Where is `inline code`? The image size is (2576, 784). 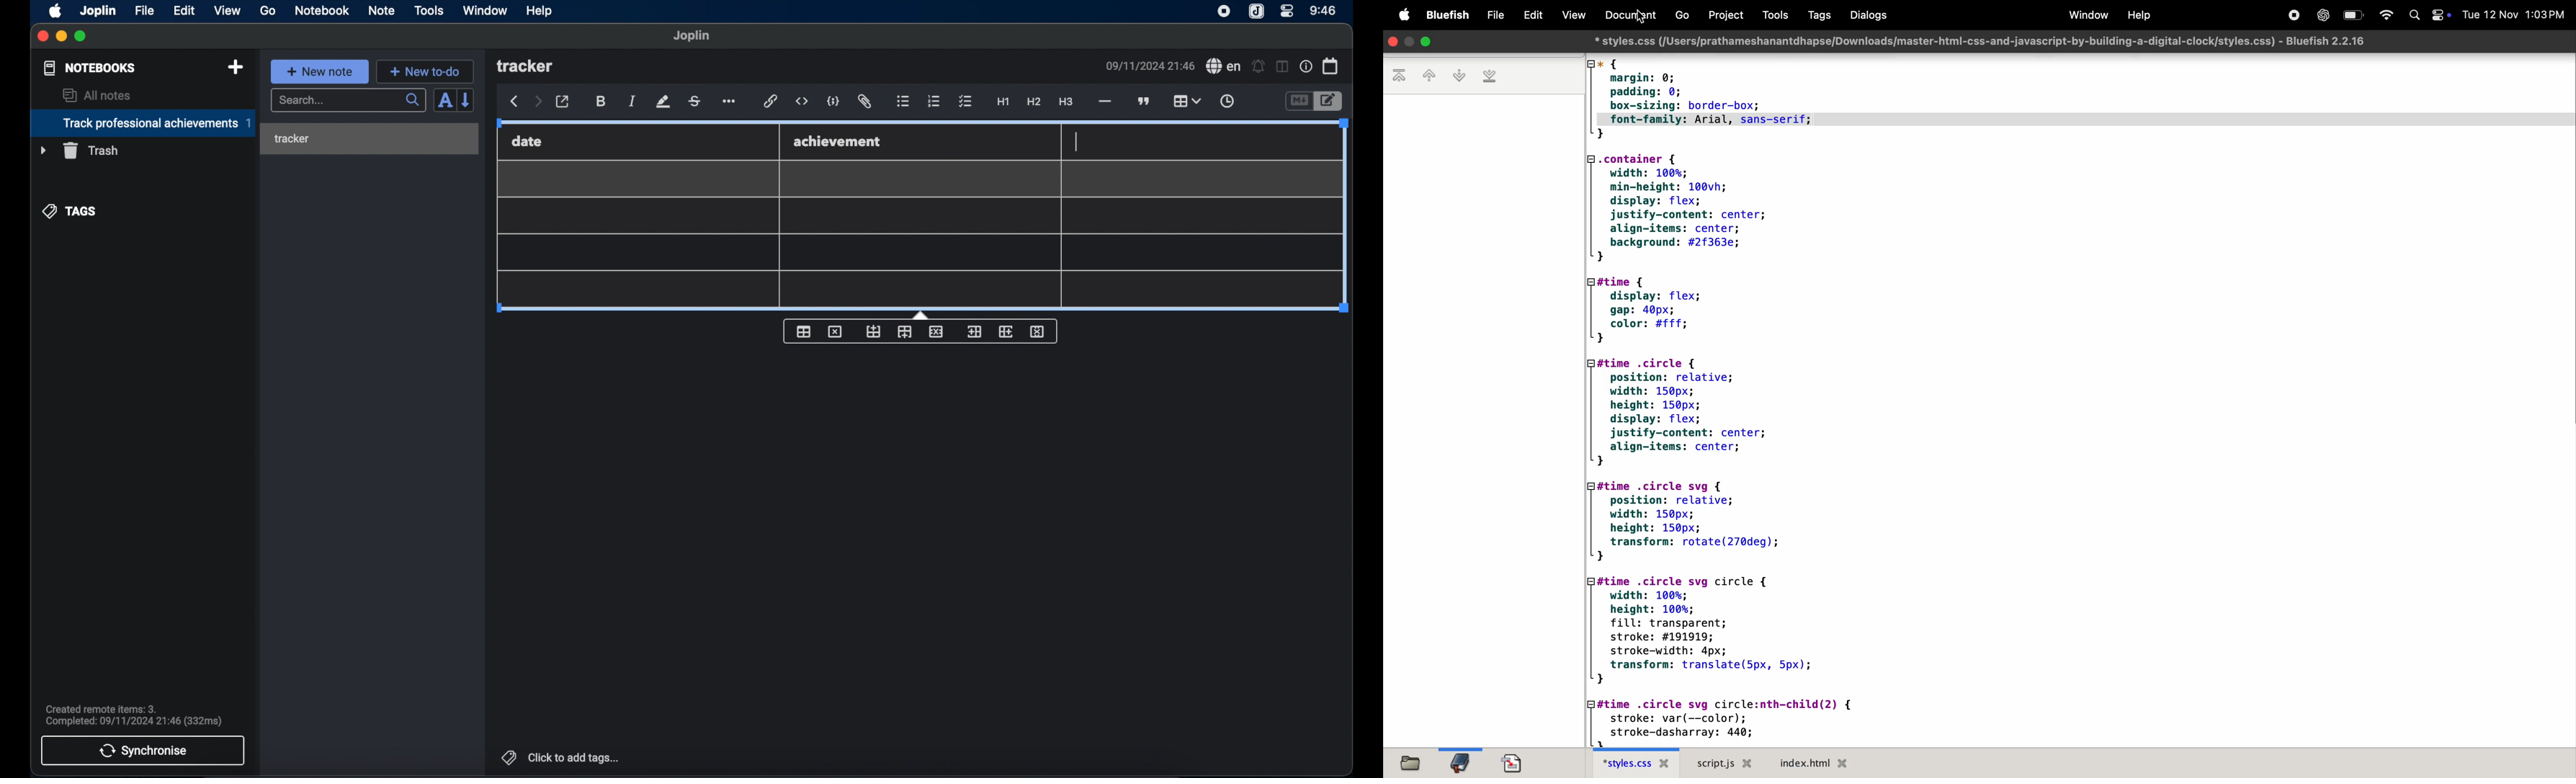 inline code is located at coordinates (802, 102).